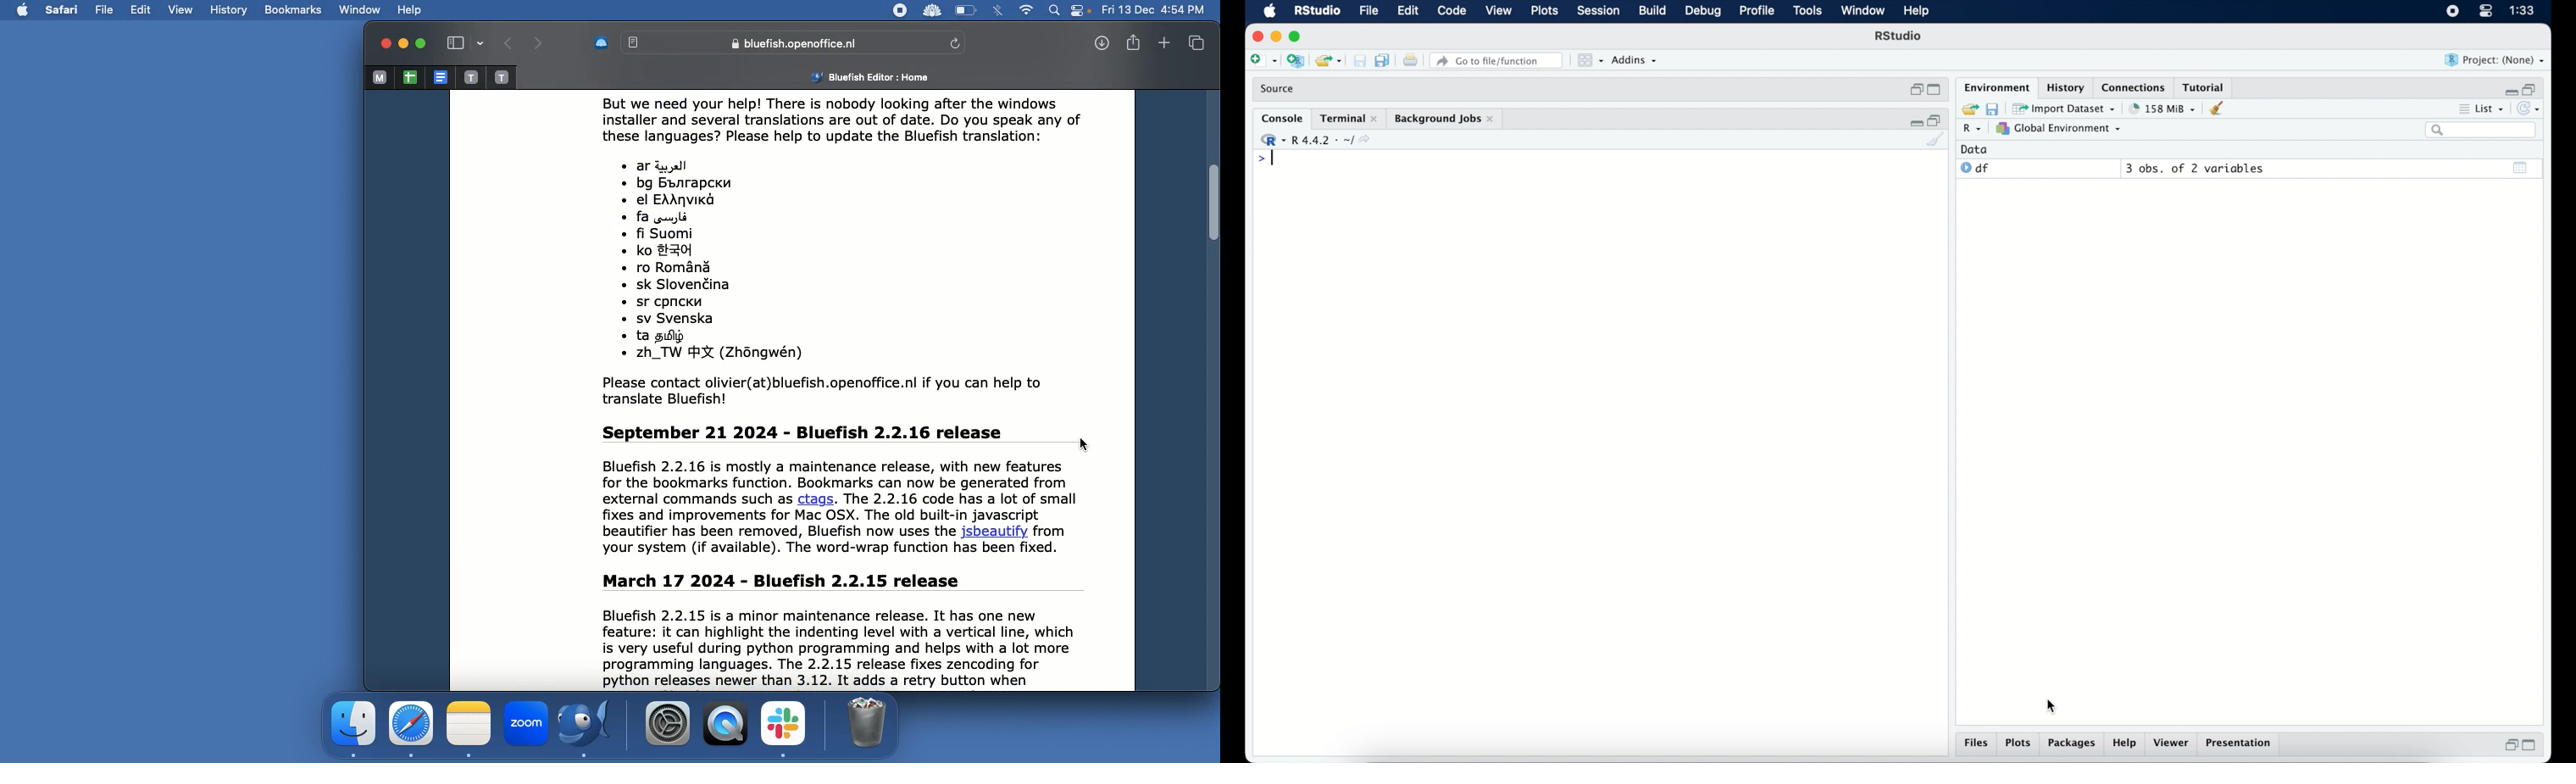 The height and width of the screenshot is (784, 2576). I want to click on Go to file/function, so click(1496, 60).